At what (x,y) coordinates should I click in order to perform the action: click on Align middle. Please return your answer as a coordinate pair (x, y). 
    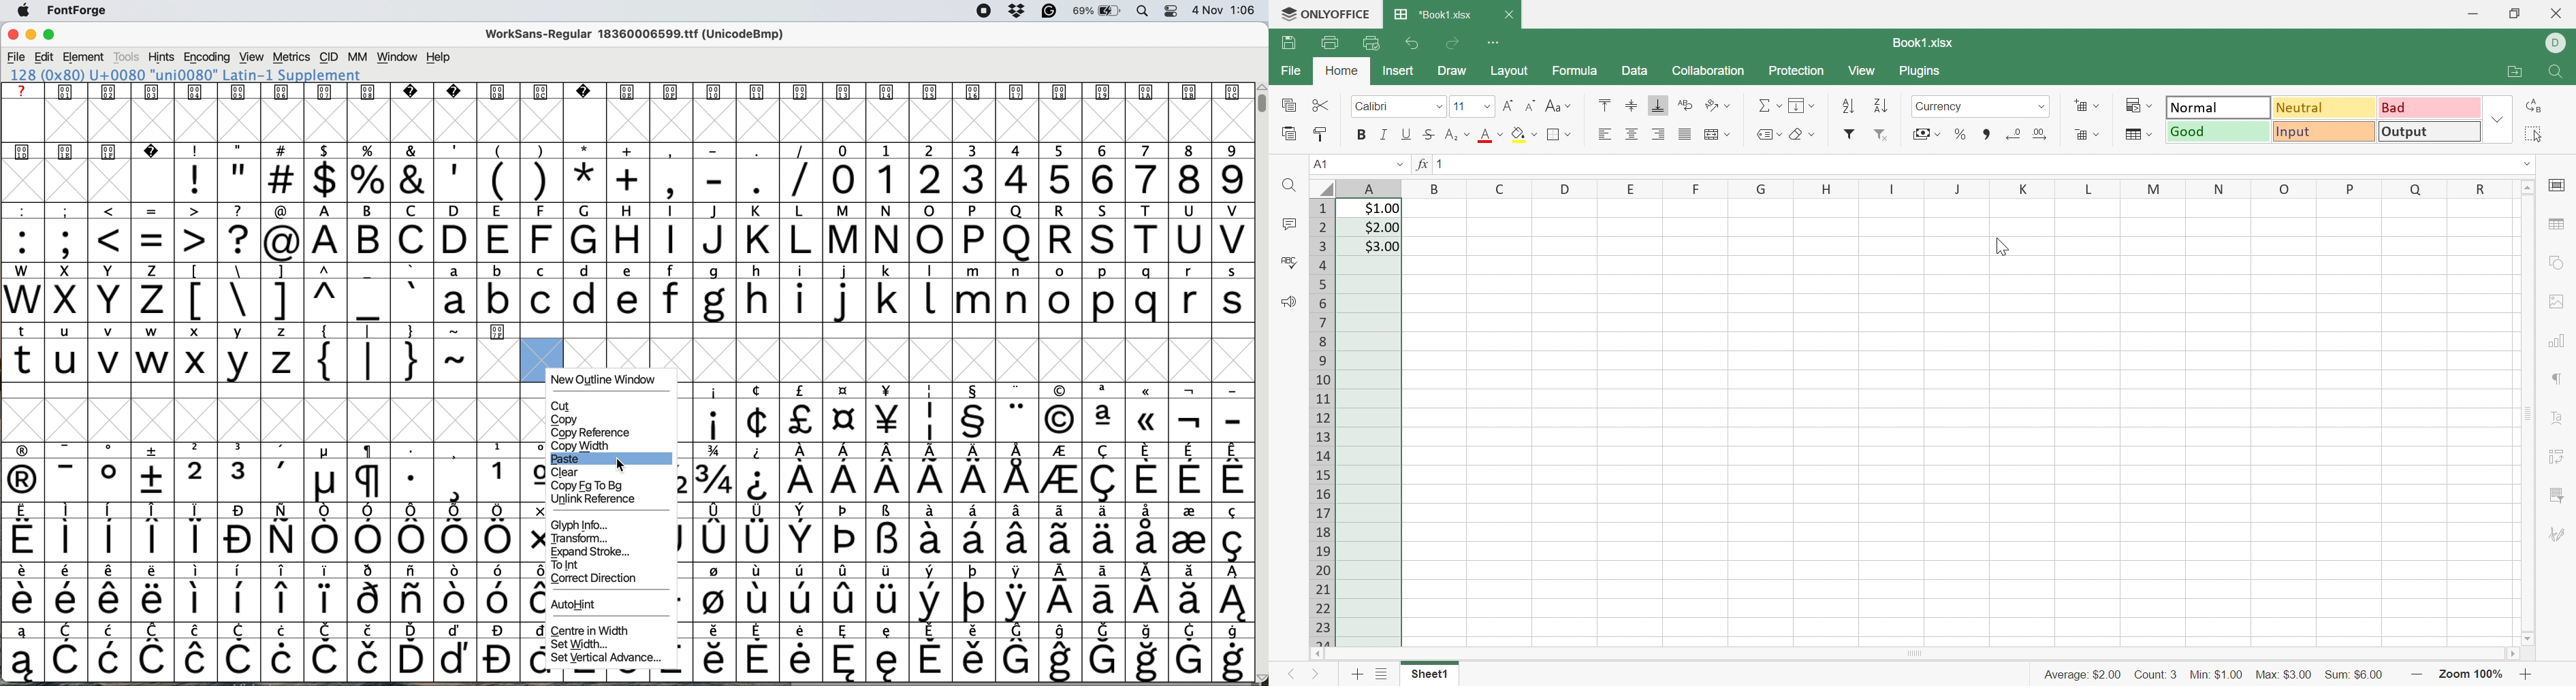
    Looking at the image, I should click on (1633, 134).